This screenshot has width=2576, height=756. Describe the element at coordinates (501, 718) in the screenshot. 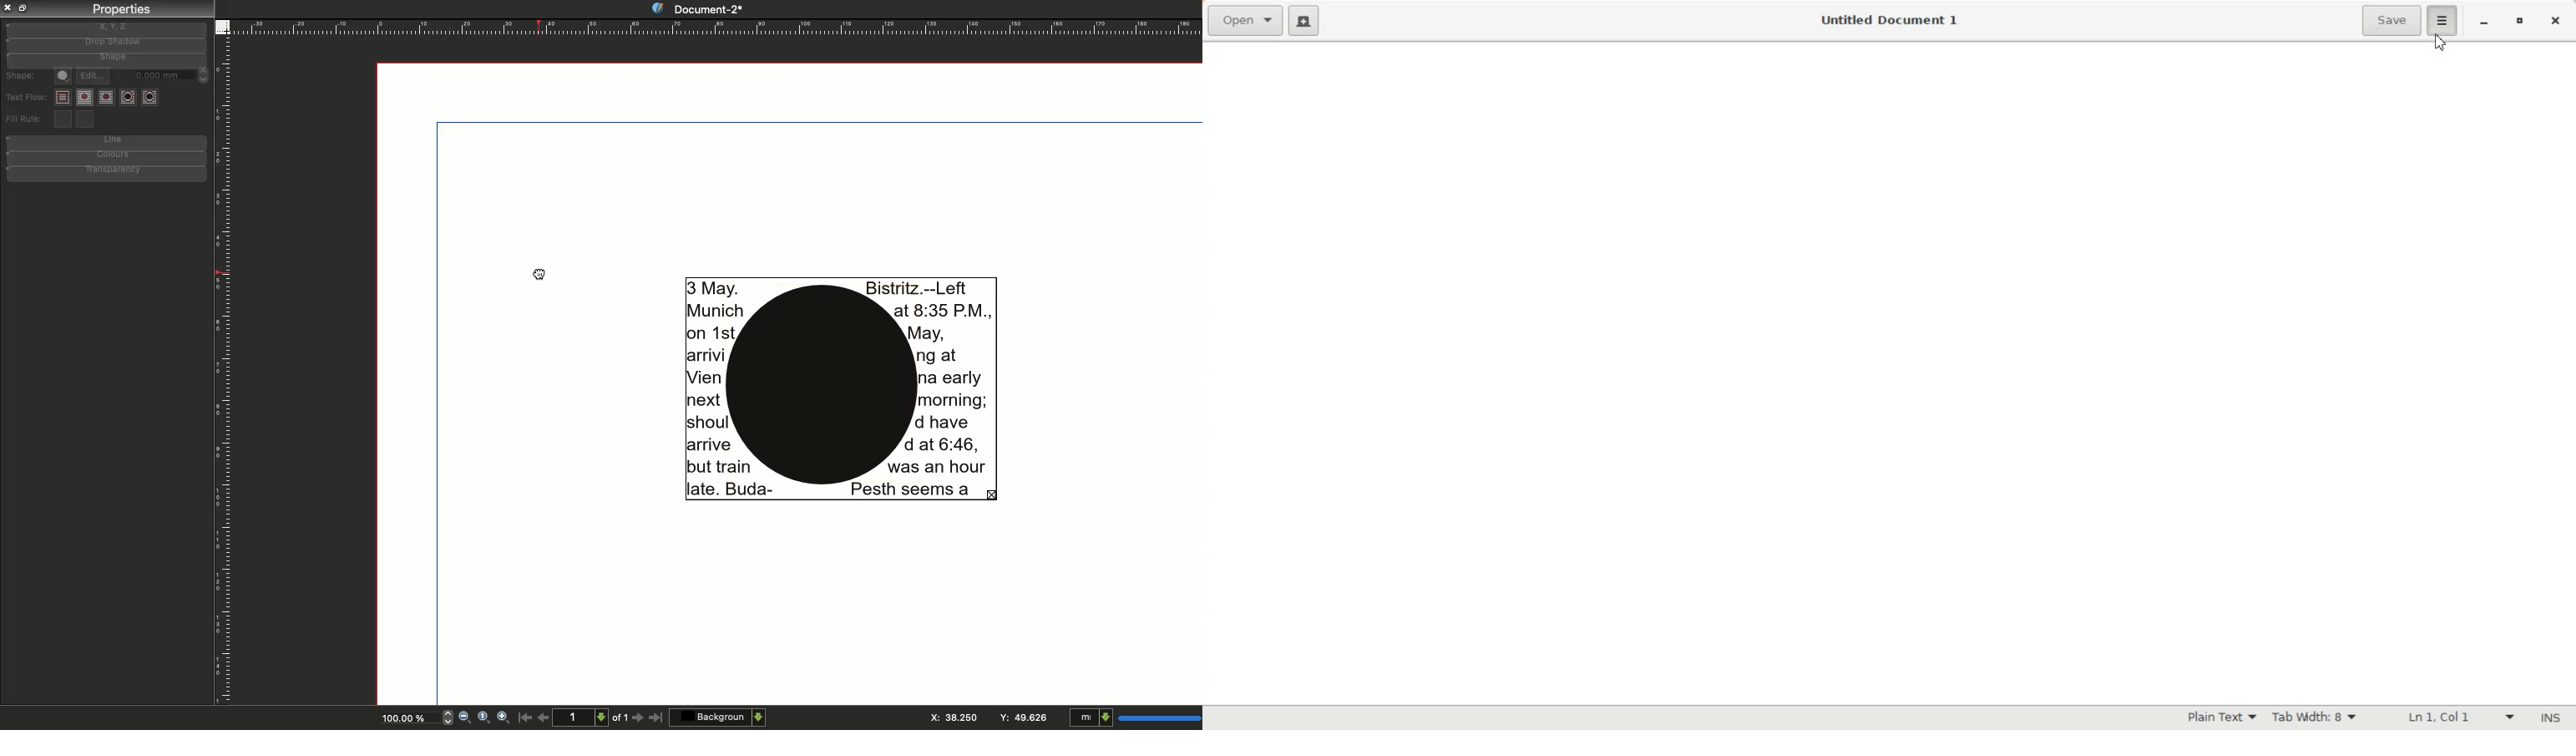

I see `Zoom in` at that location.